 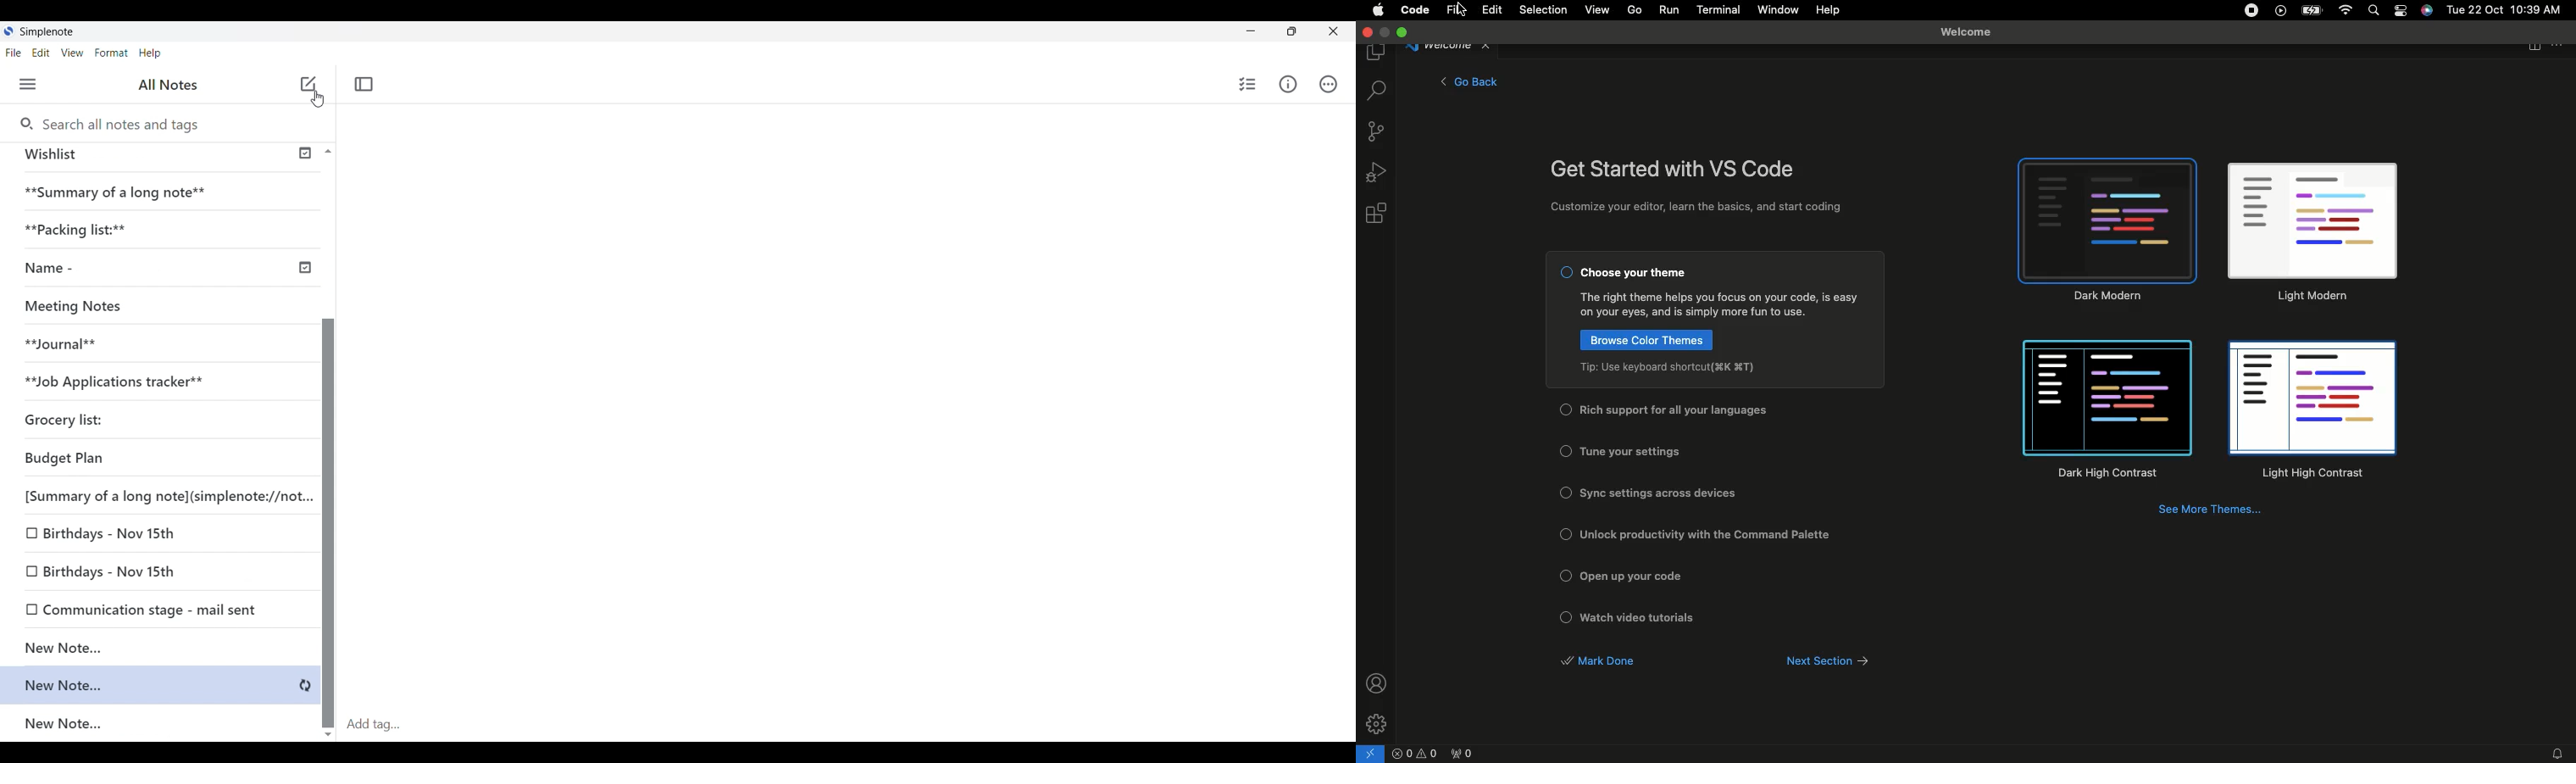 What do you see at coordinates (160, 536) in the screenshot?
I see `Birthdays - Nov 15th` at bounding box center [160, 536].